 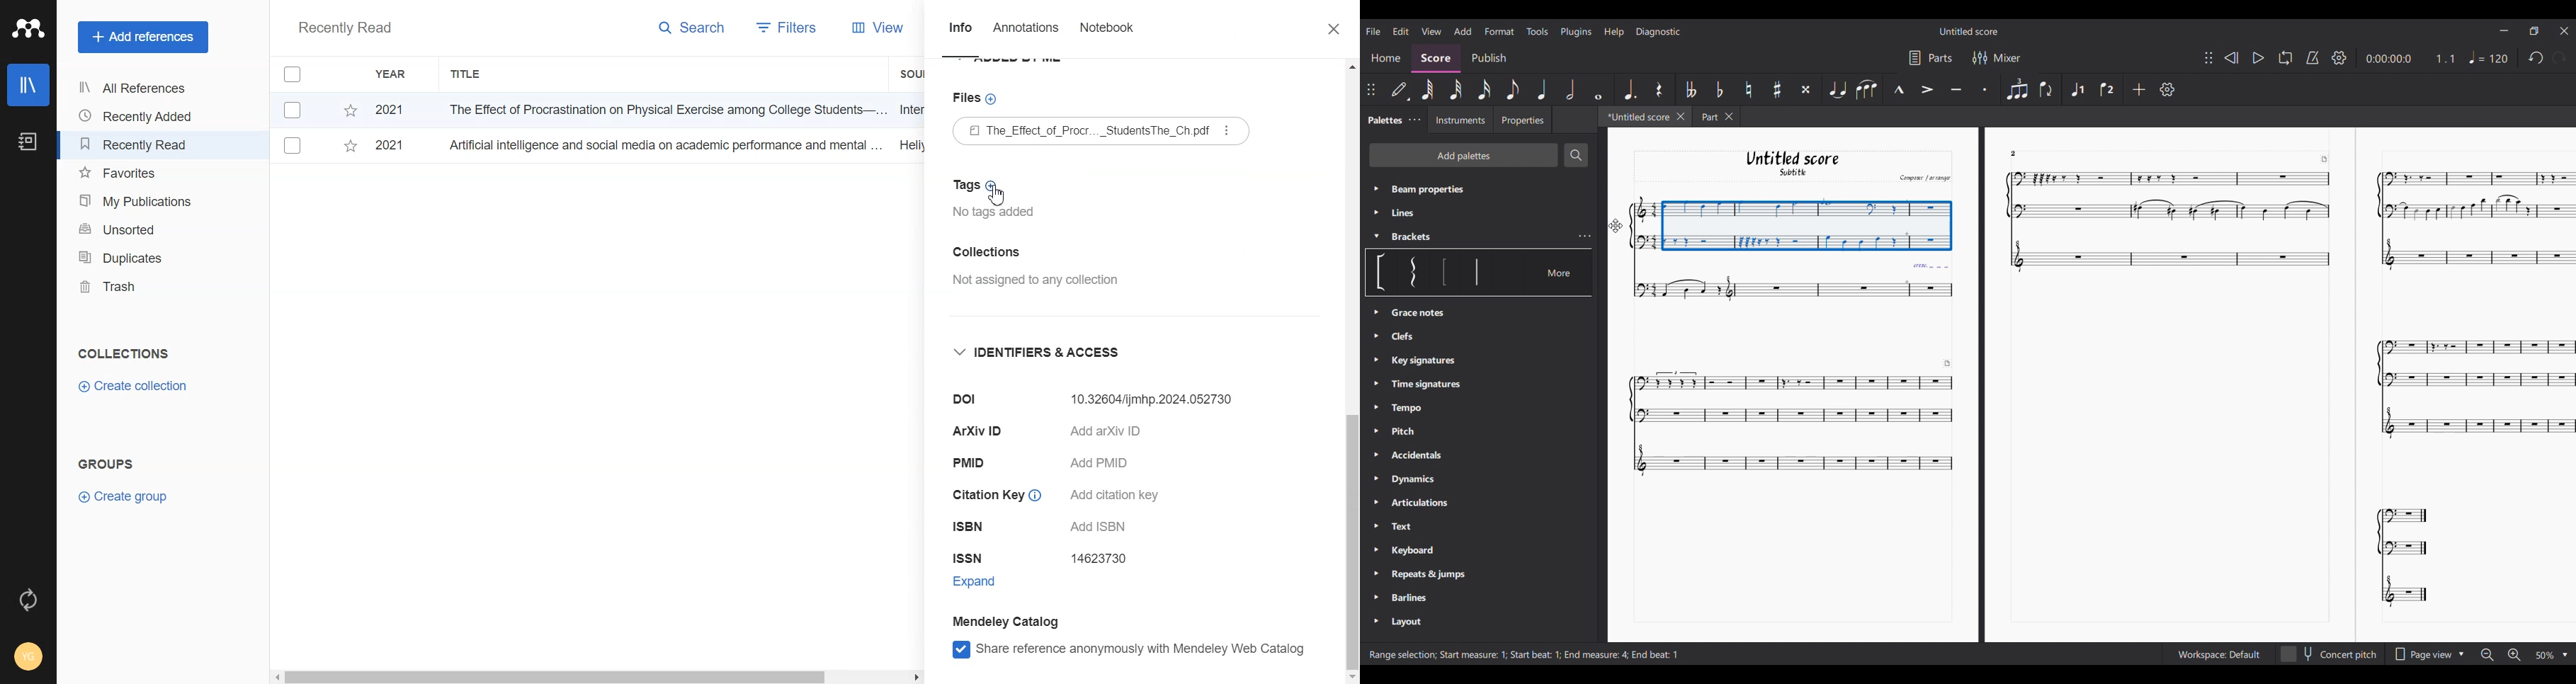 I want to click on Favourites, so click(x=140, y=173).